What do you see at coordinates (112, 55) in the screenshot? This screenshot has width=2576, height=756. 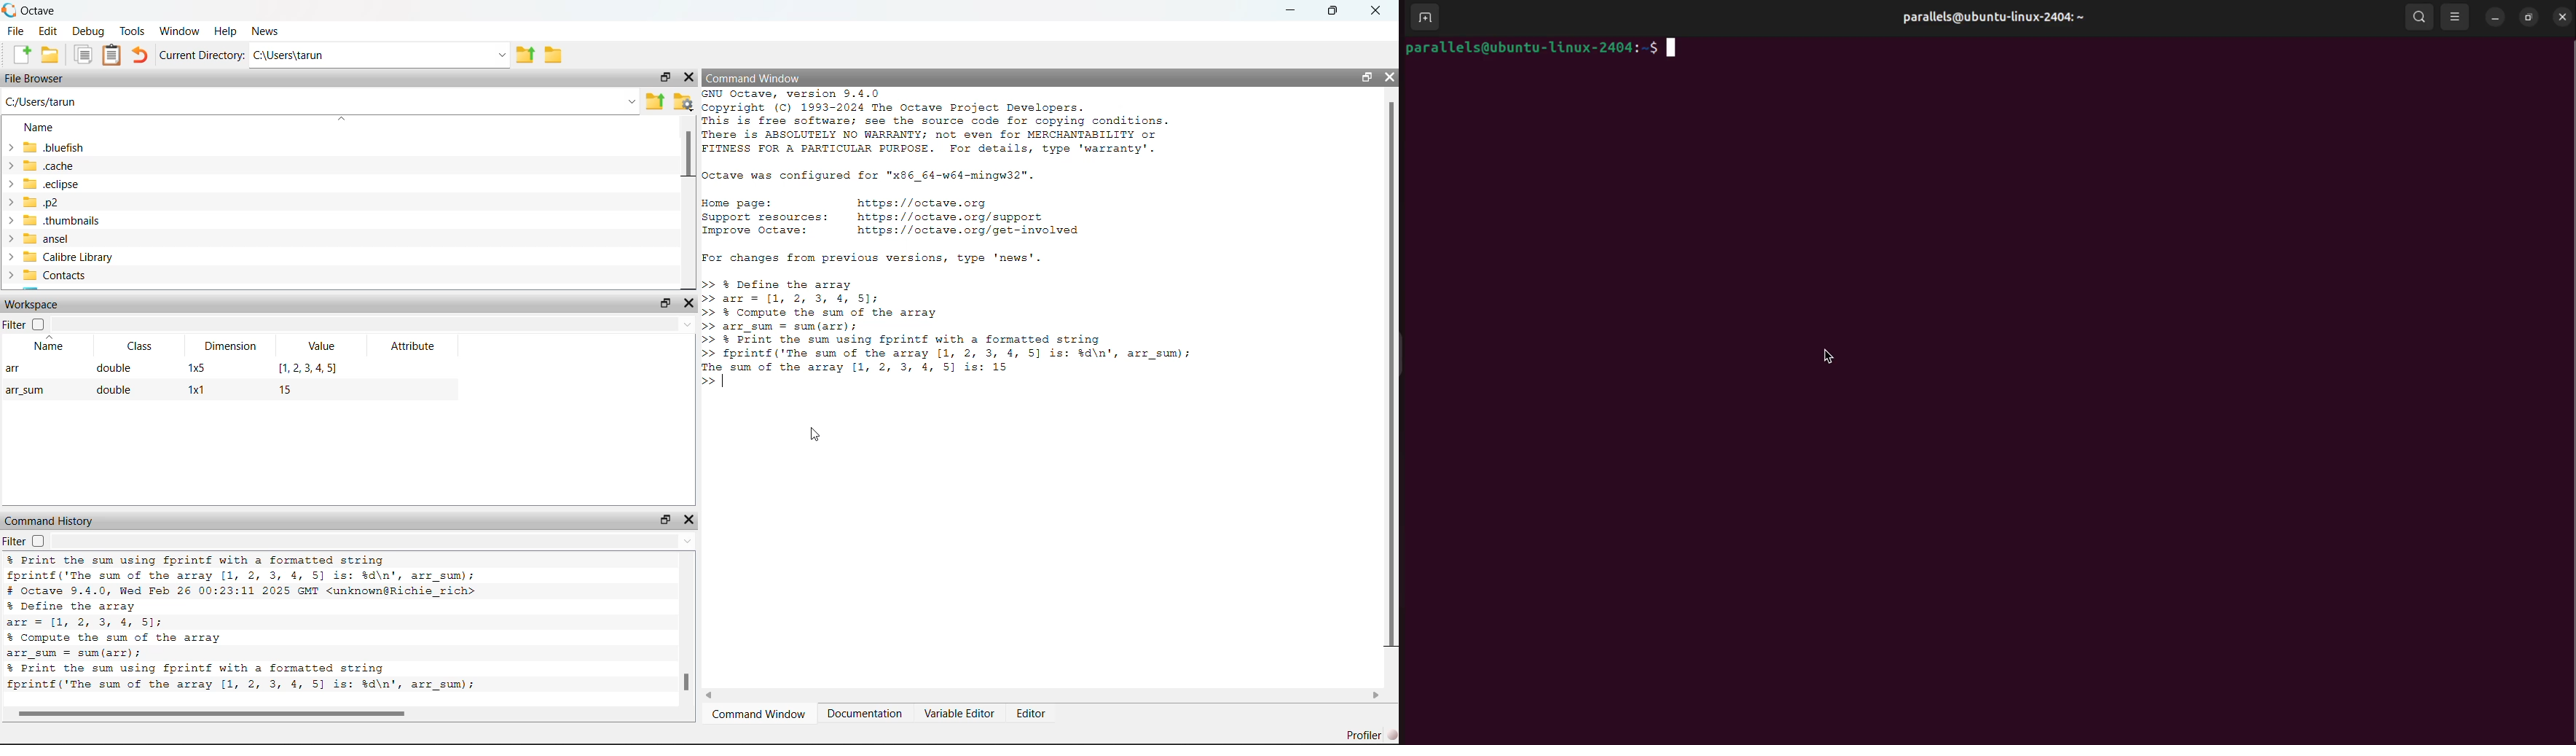 I see `Paste` at bounding box center [112, 55].